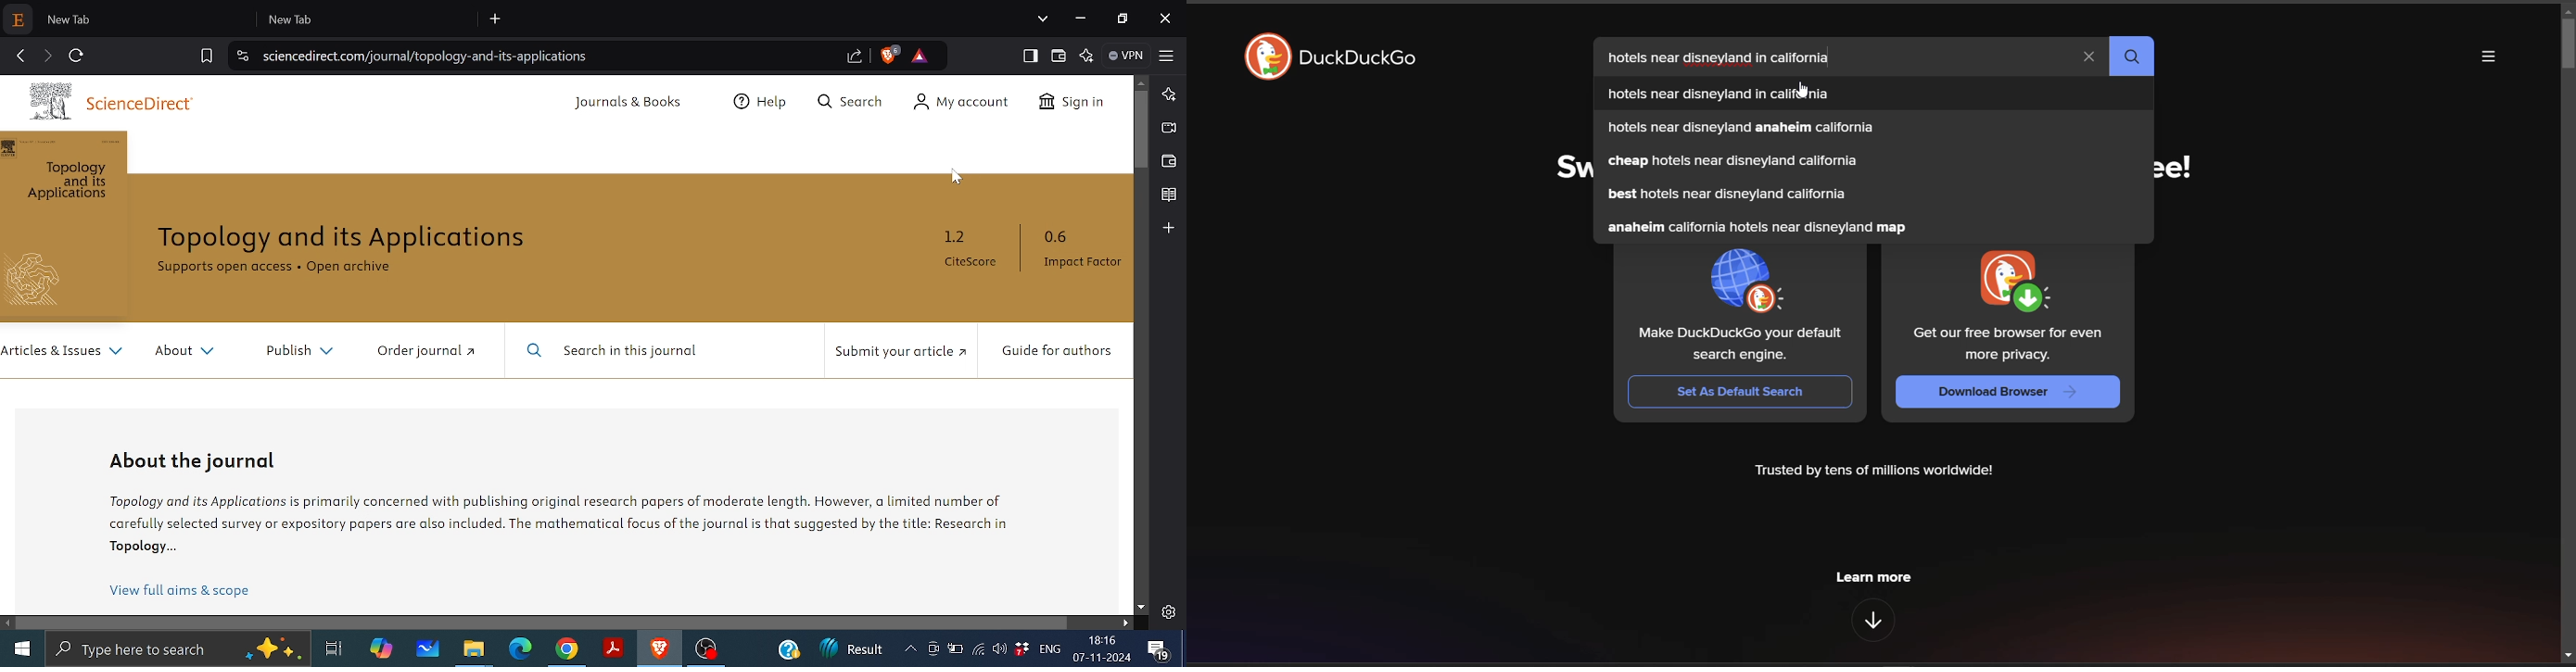 Image resolution: width=2576 pixels, height=672 pixels. I want to click on screen recorder, so click(912, 648).